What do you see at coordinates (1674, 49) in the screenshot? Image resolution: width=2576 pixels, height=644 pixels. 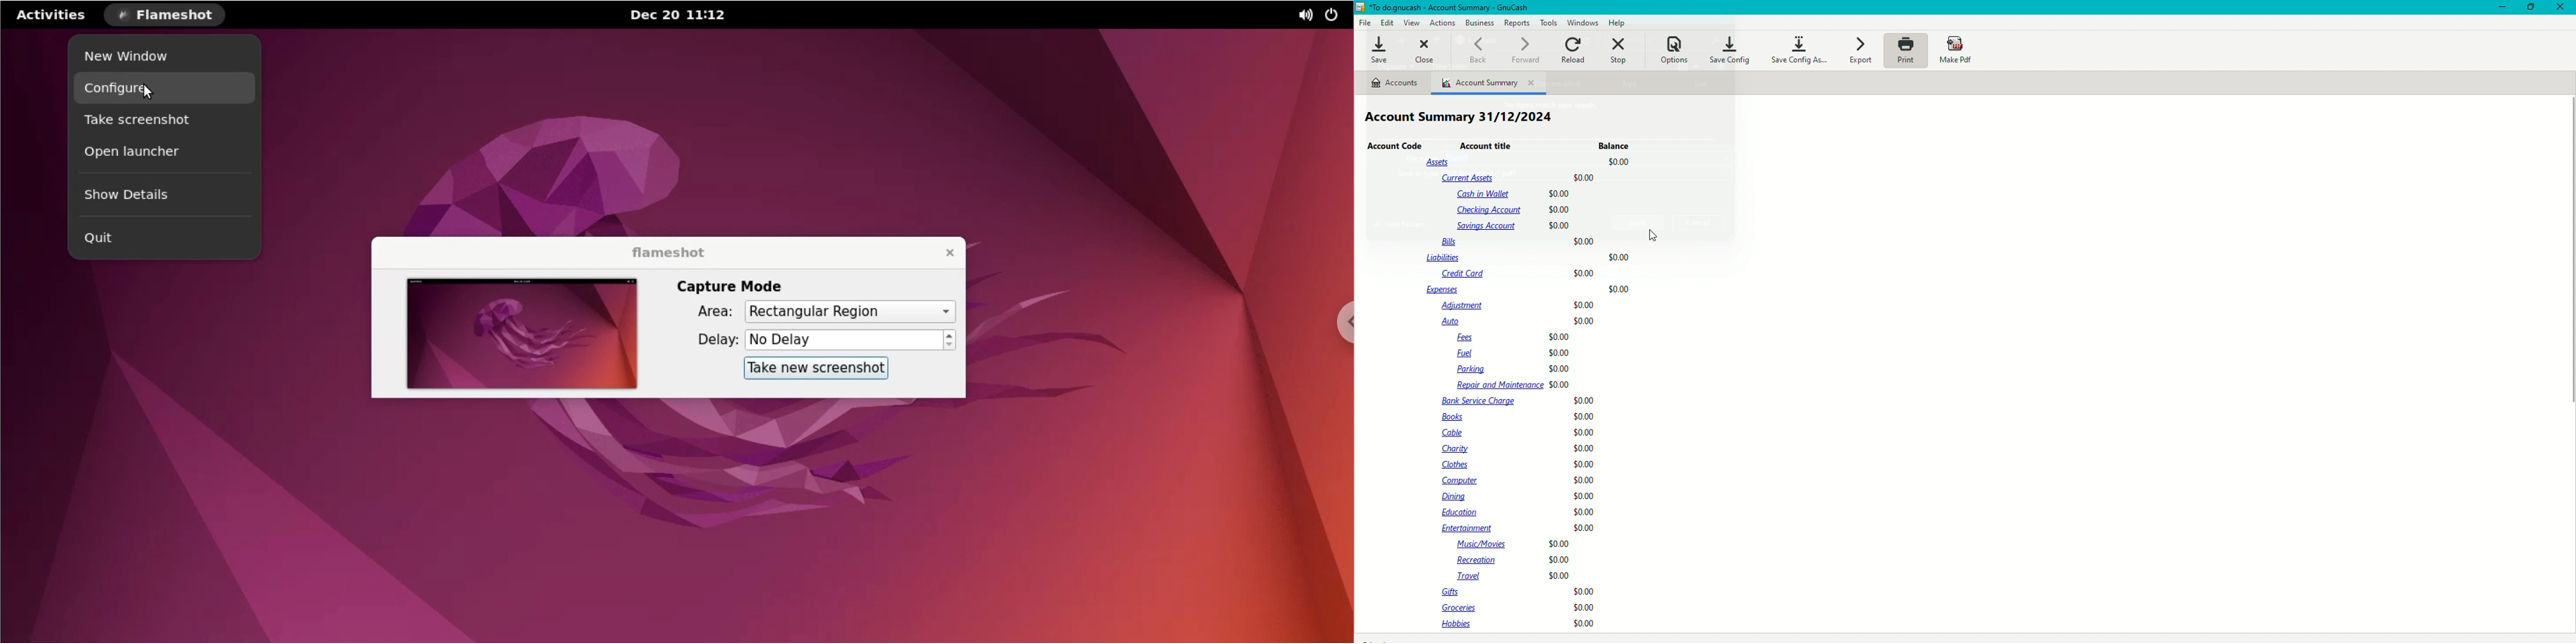 I see `Options` at bounding box center [1674, 49].